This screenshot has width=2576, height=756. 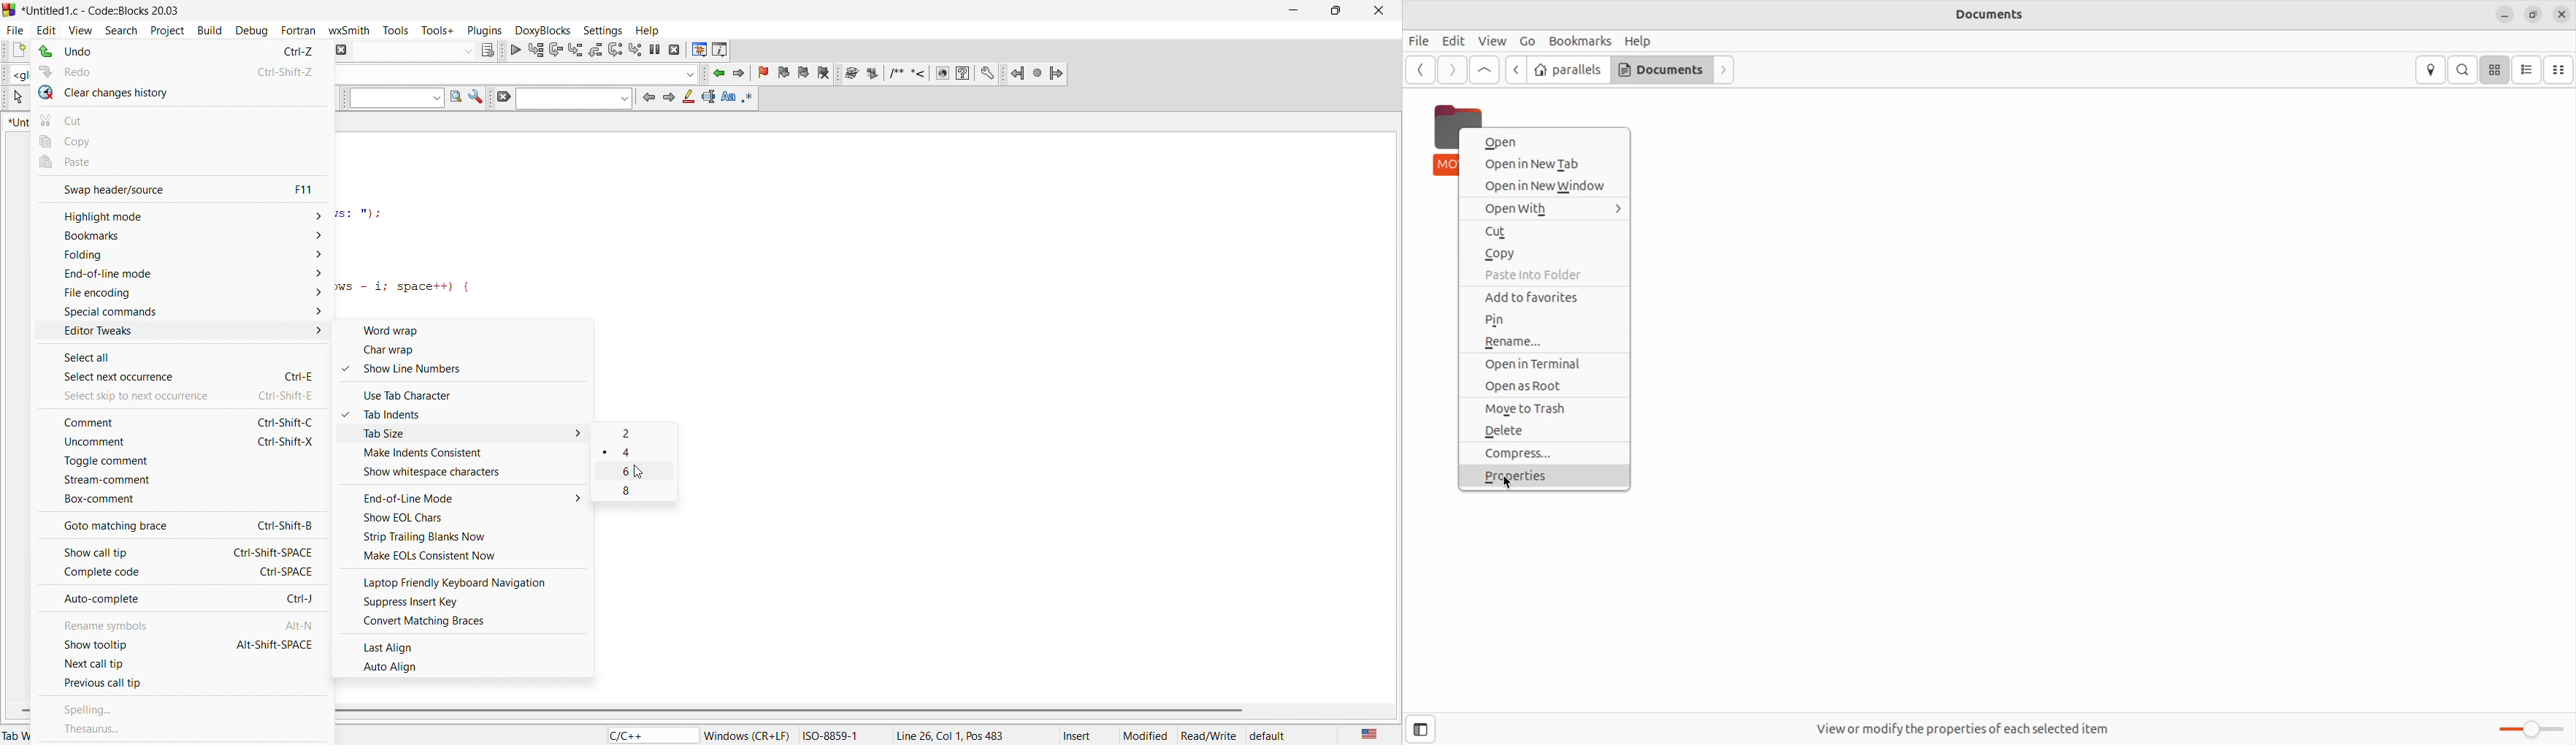 I want to click on modified, so click(x=1146, y=734).